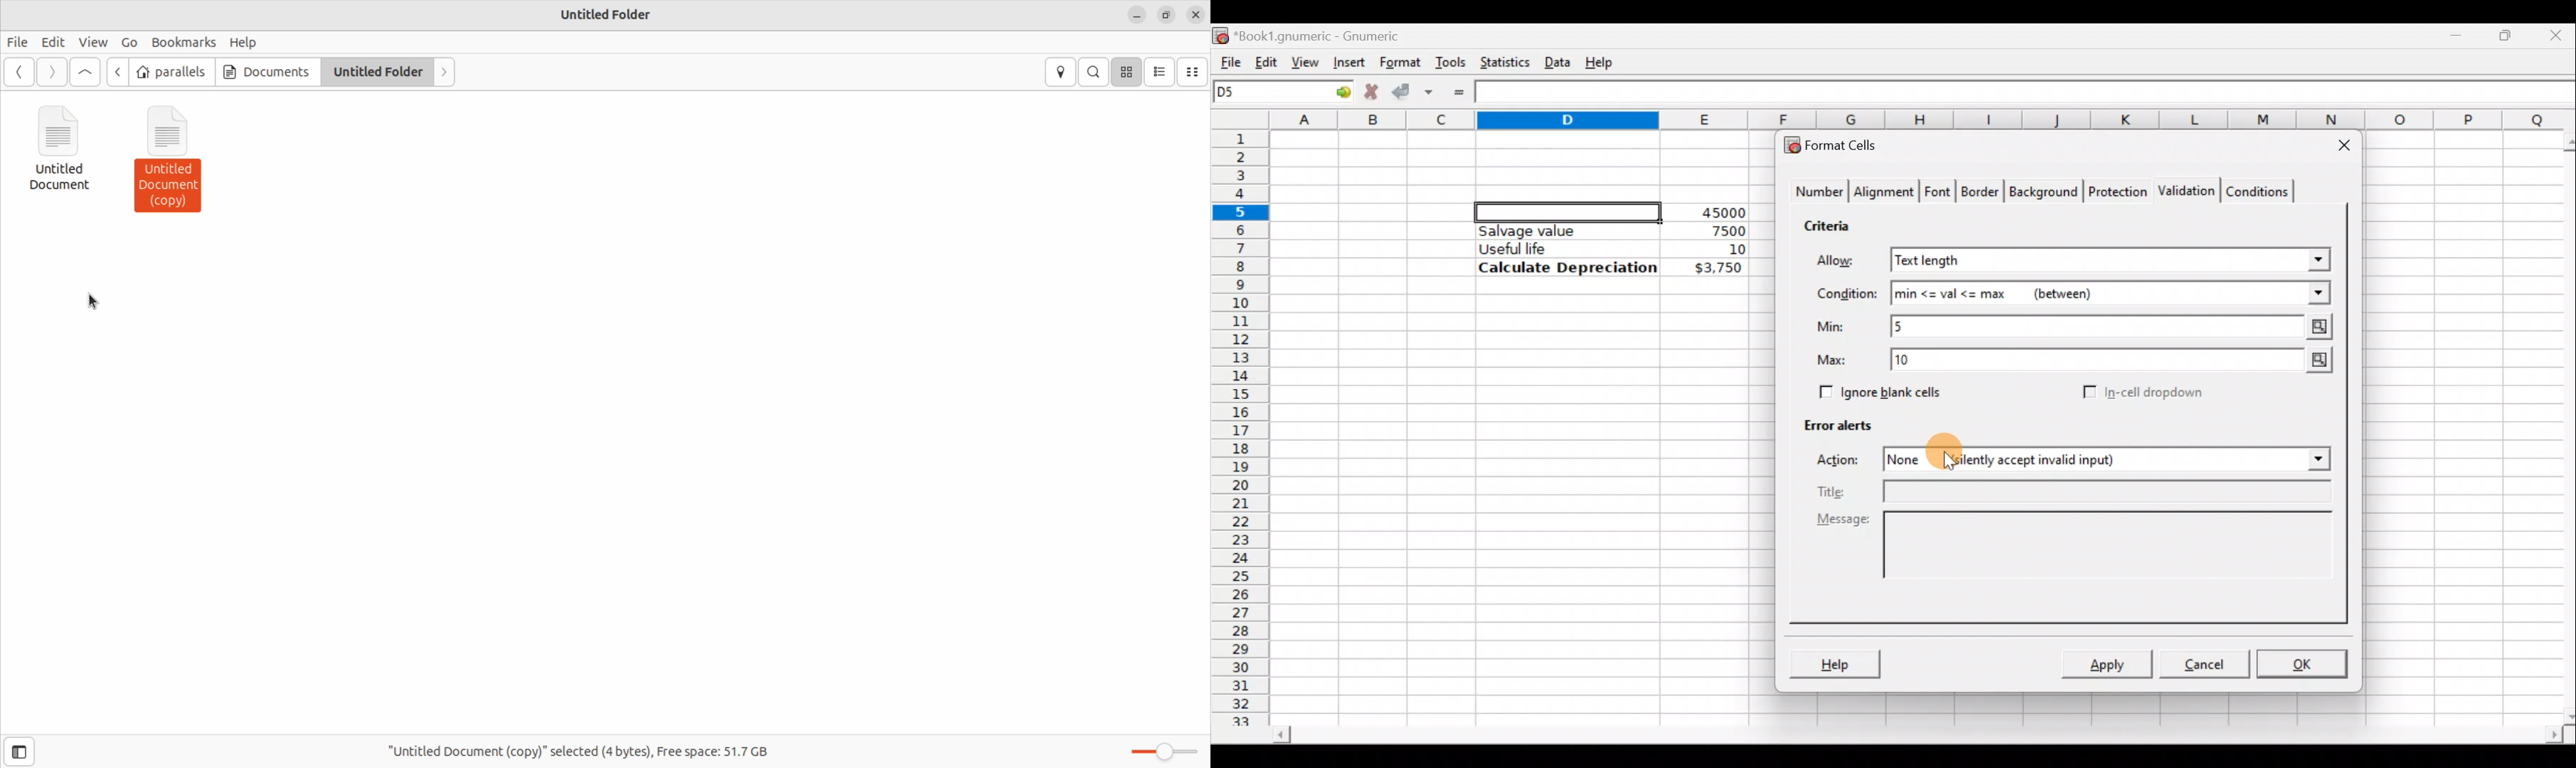 The image size is (2576, 784). Describe the element at coordinates (1717, 269) in the screenshot. I see `$3,750` at that location.